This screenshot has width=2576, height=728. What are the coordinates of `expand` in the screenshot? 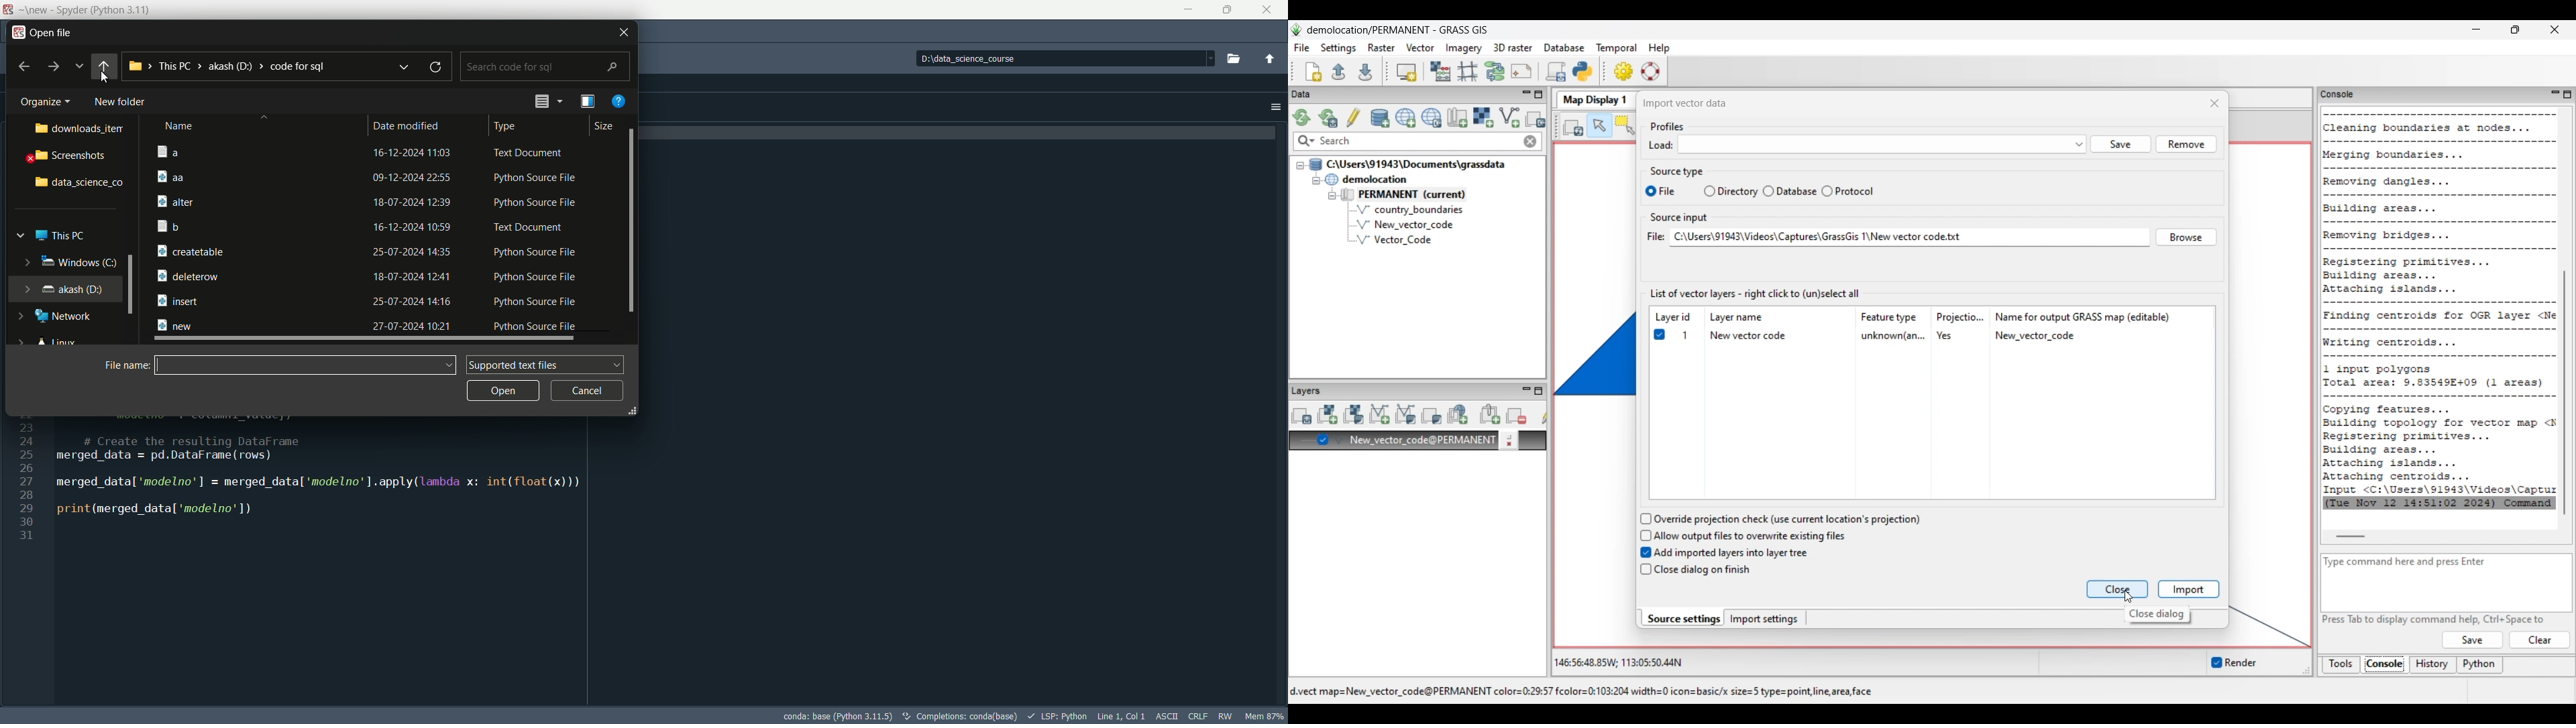 It's located at (25, 261).